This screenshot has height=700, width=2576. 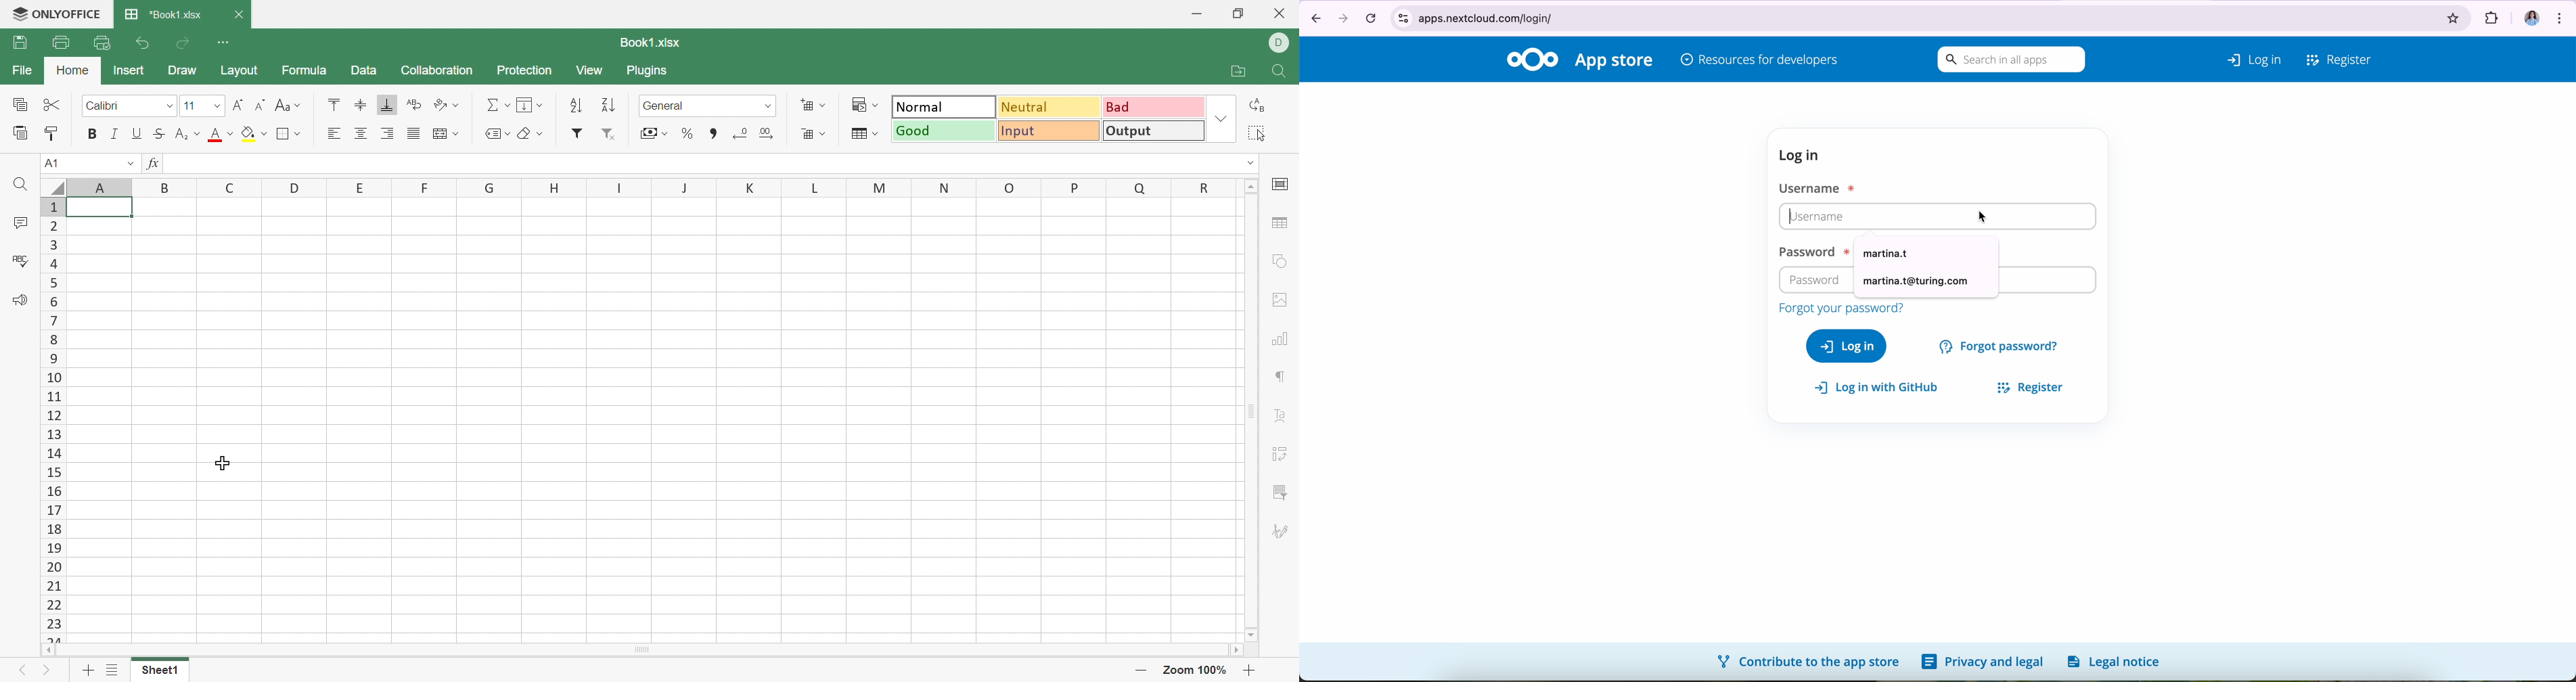 What do you see at coordinates (220, 460) in the screenshot?
I see `Cursor` at bounding box center [220, 460].